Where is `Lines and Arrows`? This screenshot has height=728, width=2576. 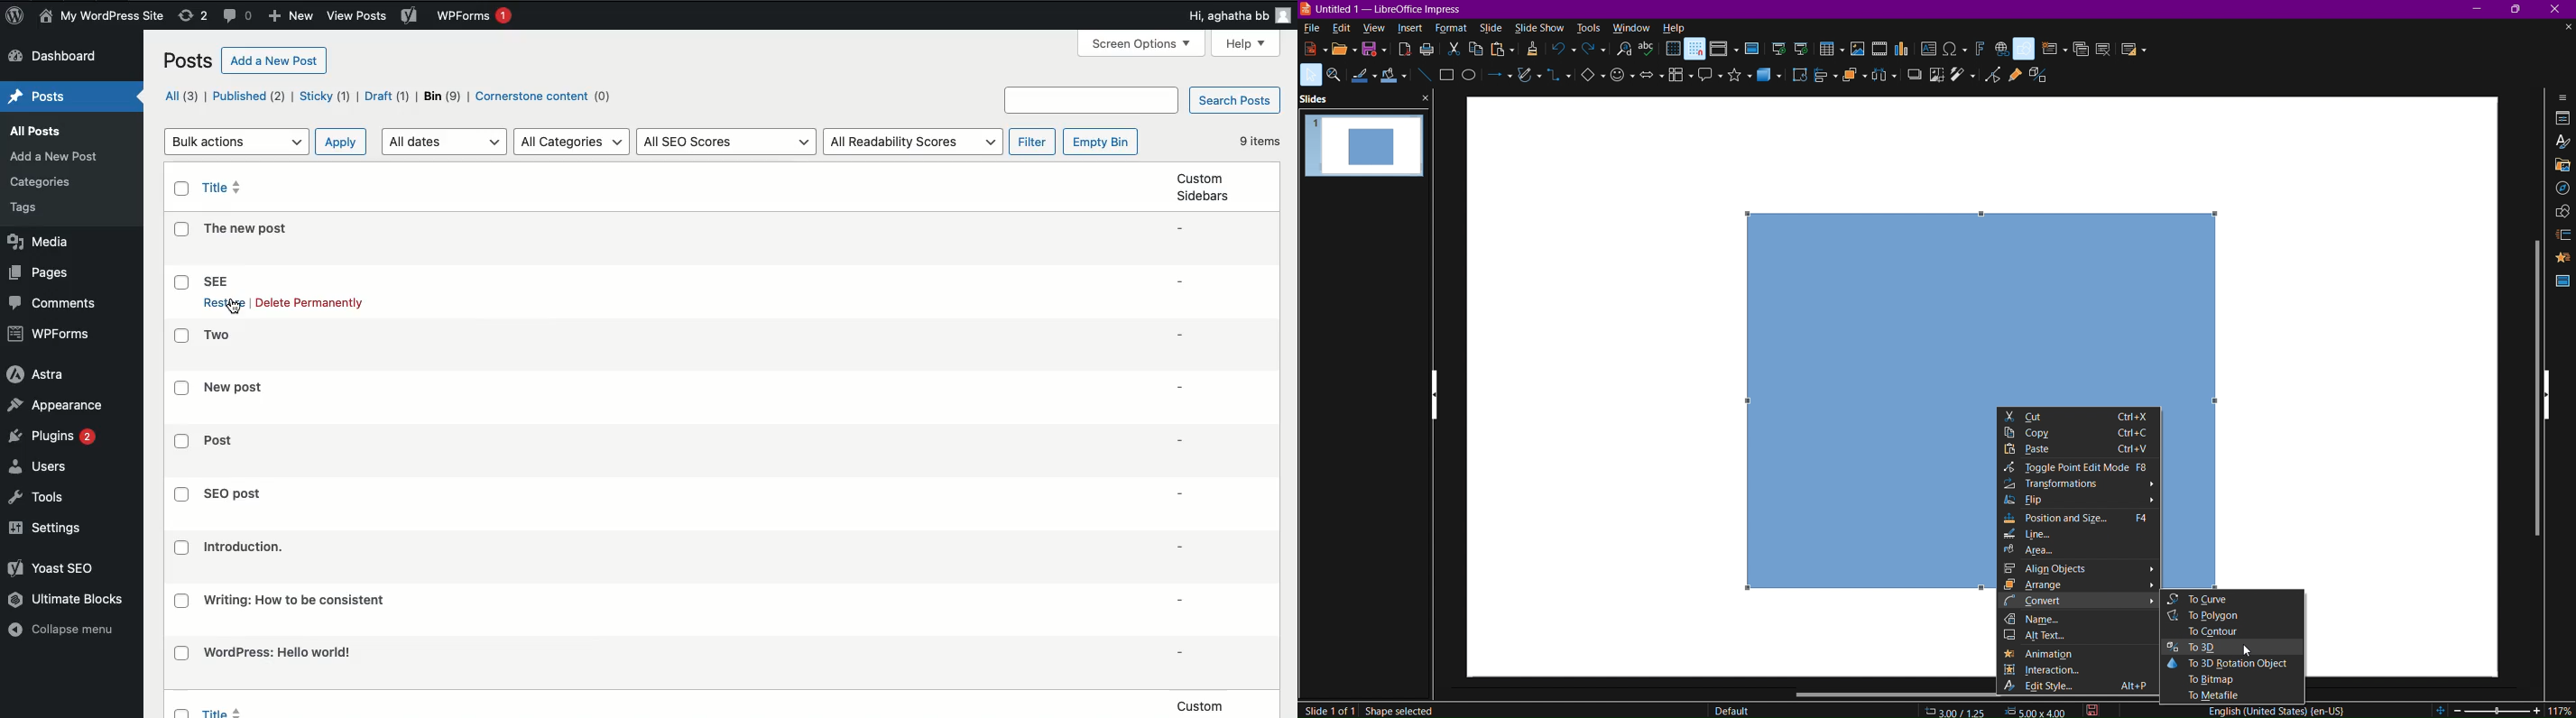 Lines and Arrows is located at coordinates (1499, 81).